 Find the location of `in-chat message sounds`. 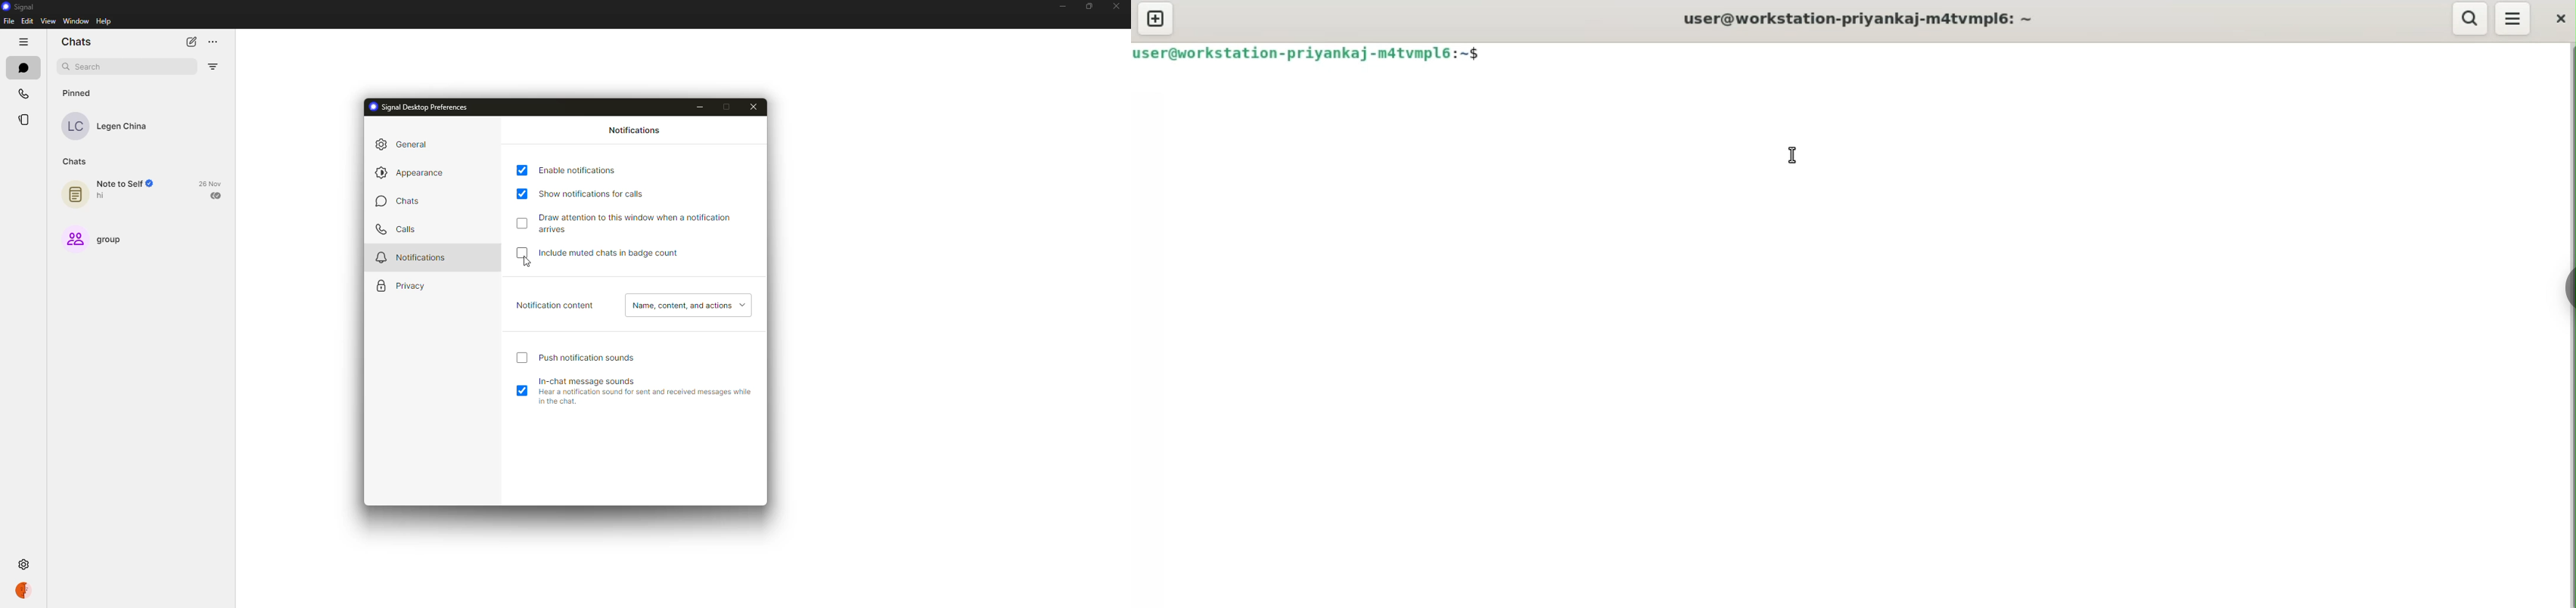

in-chat message sounds is located at coordinates (635, 381).